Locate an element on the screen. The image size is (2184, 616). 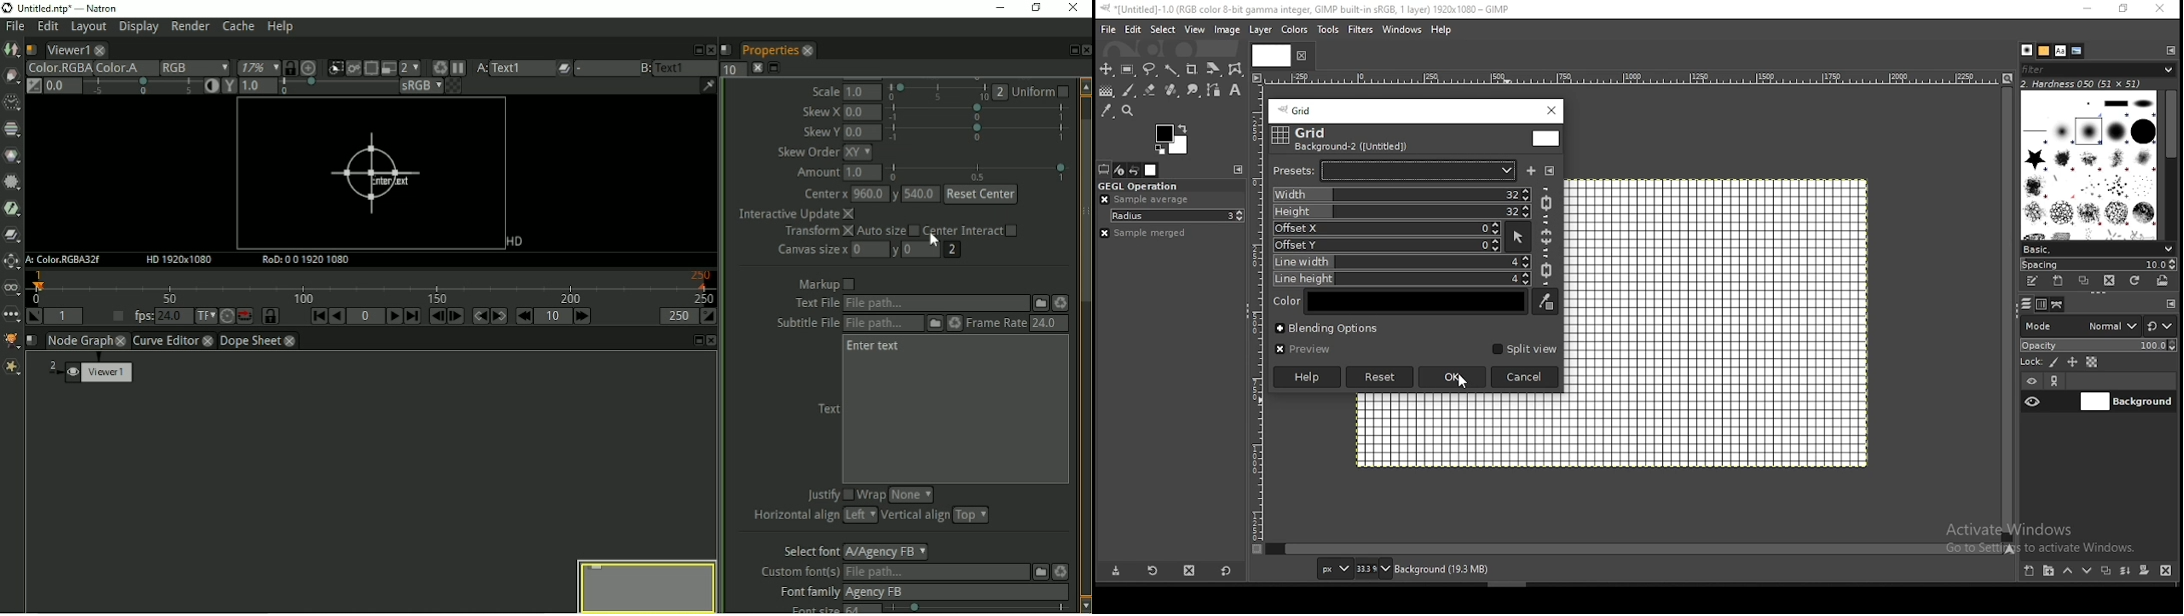
Vertical align is located at coordinates (916, 517).